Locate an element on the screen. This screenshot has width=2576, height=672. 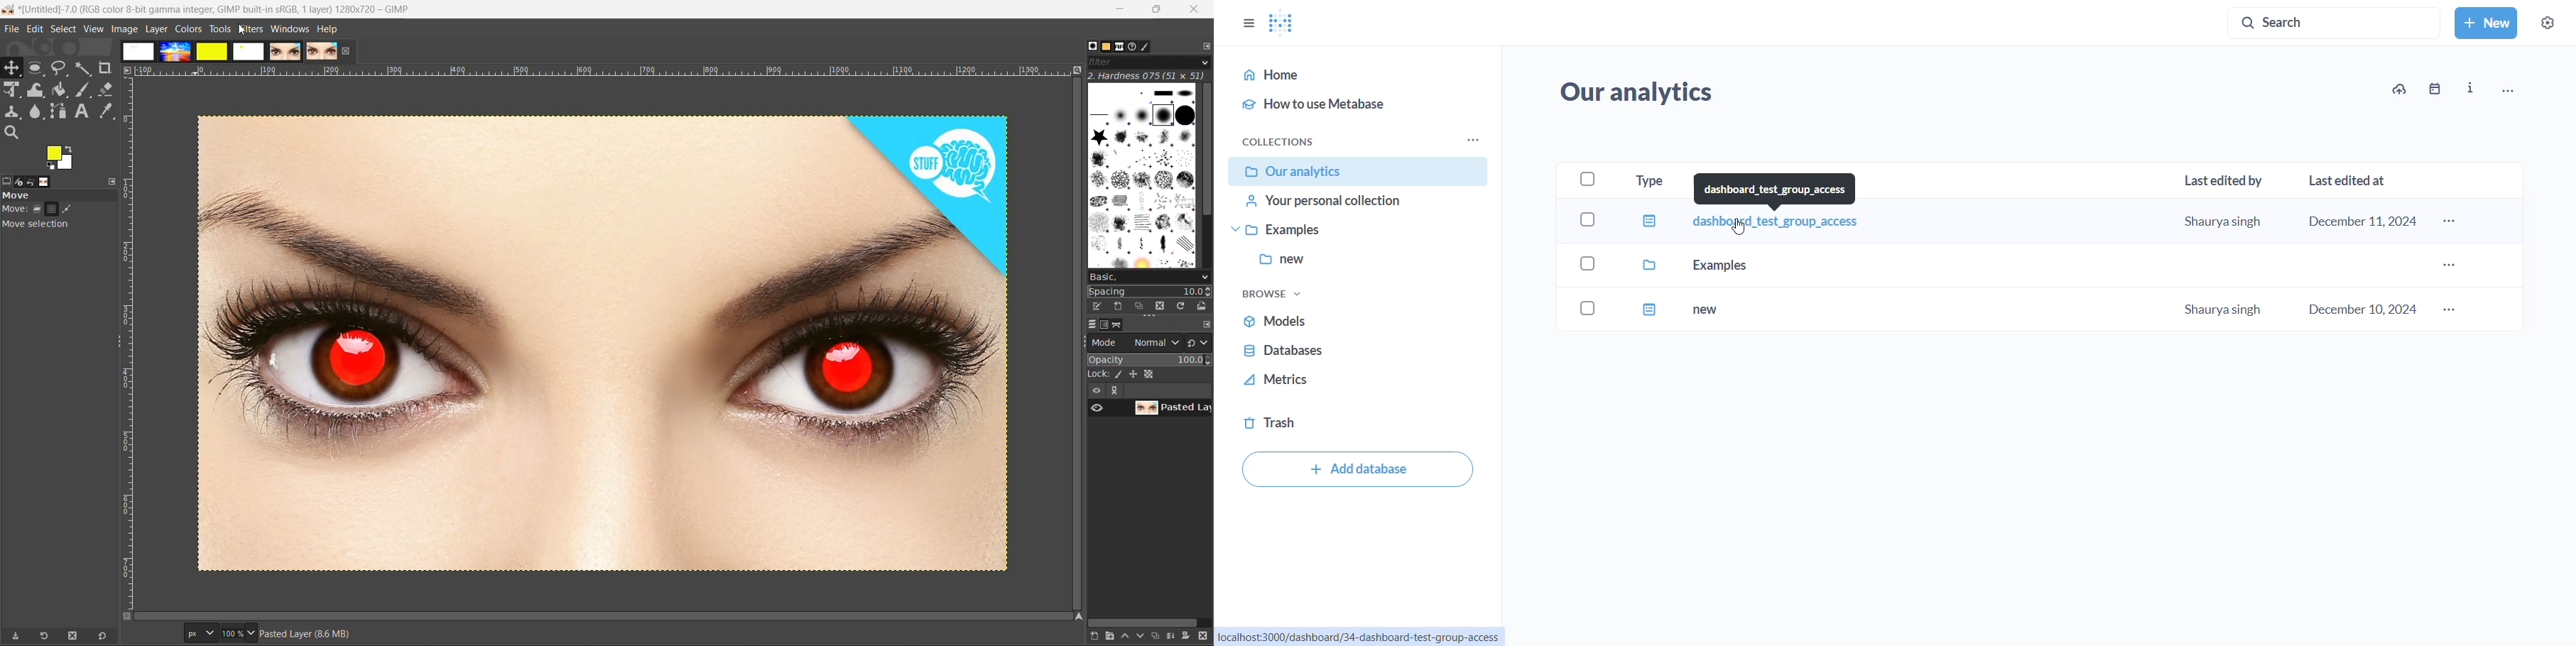
fonts is located at coordinates (1117, 47).